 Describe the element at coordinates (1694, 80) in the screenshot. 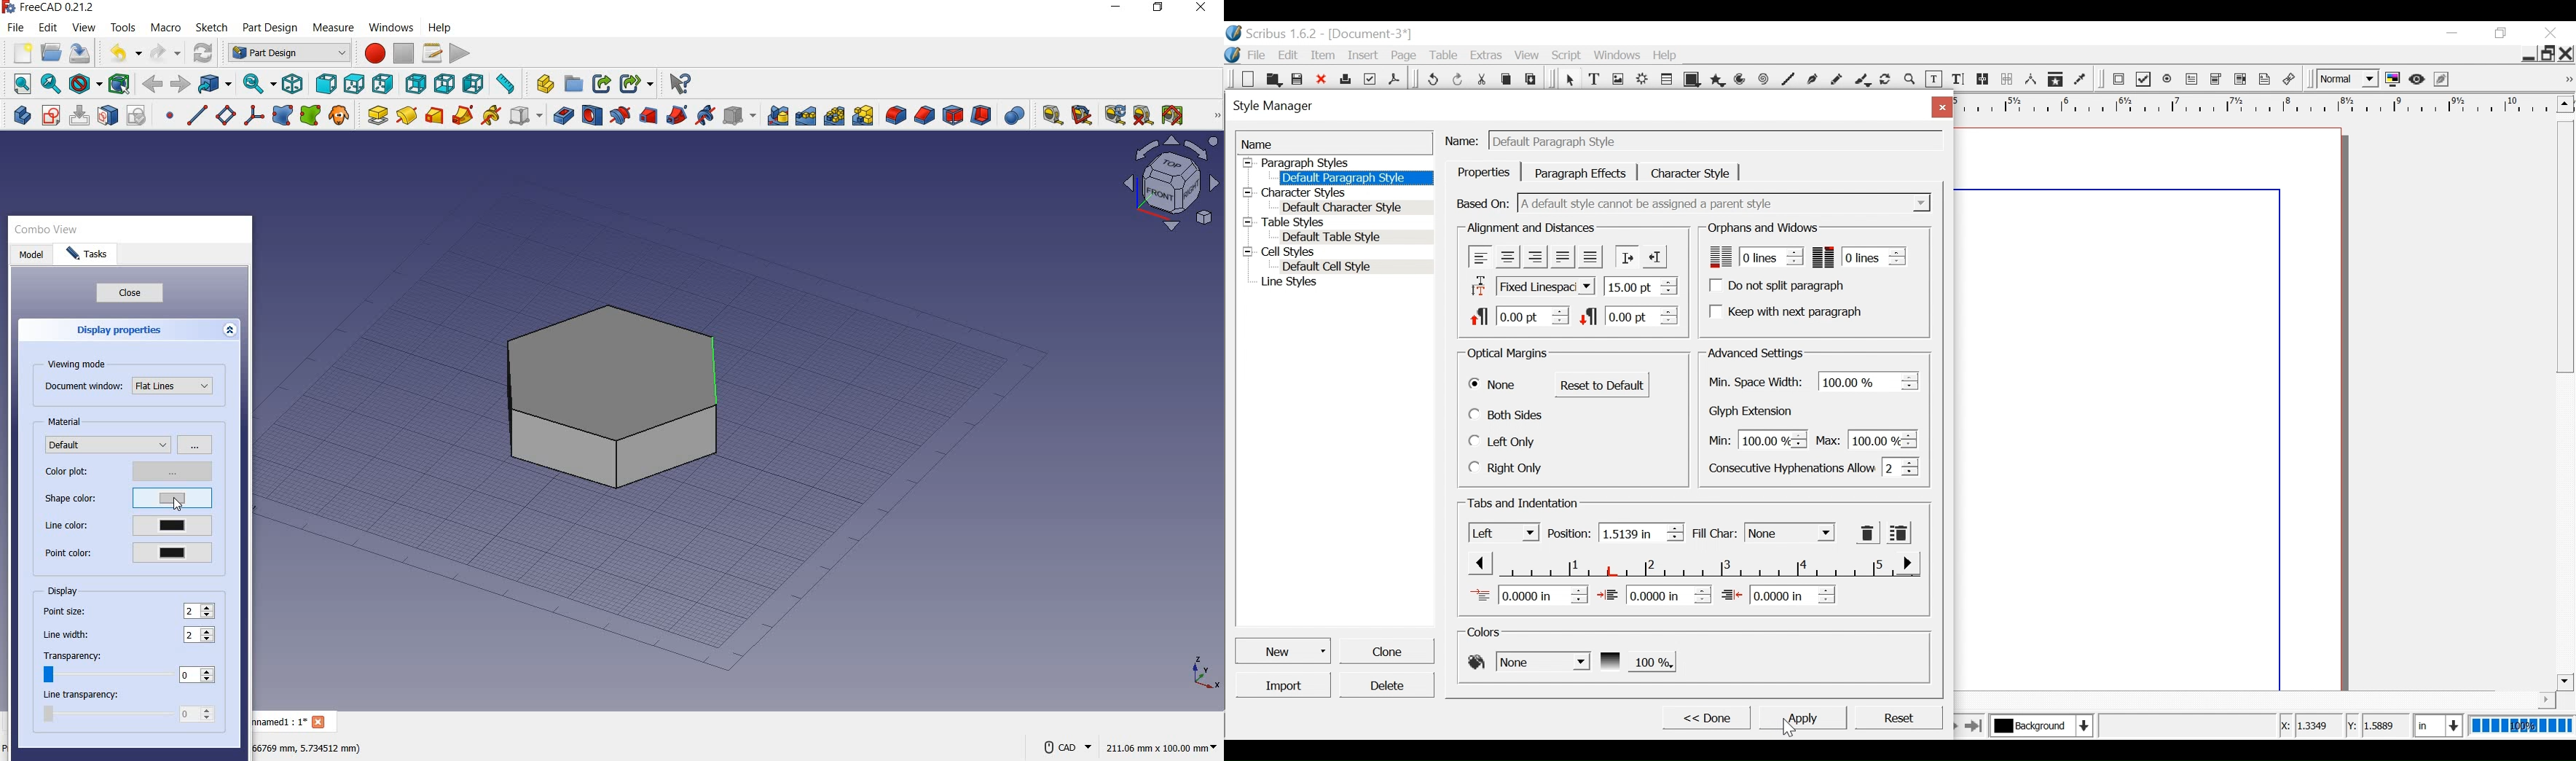

I see `Shape ` at that location.